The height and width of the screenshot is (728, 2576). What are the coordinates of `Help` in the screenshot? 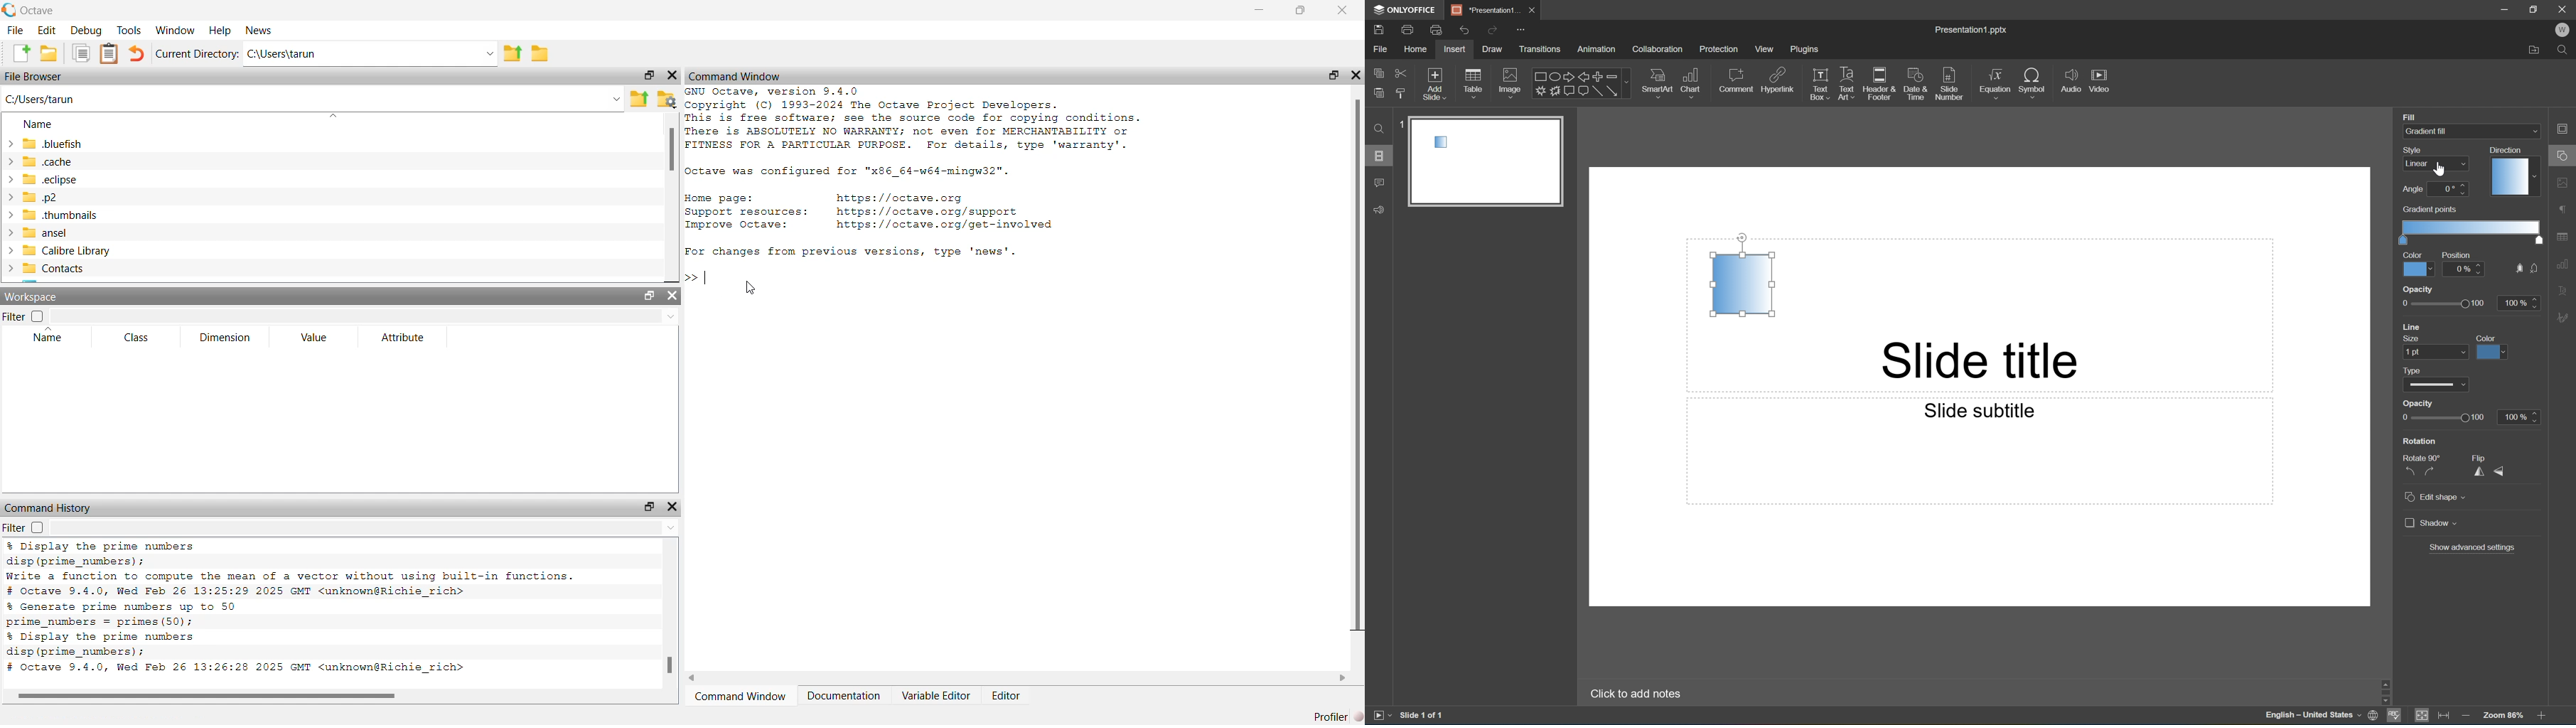 It's located at (220, 31).